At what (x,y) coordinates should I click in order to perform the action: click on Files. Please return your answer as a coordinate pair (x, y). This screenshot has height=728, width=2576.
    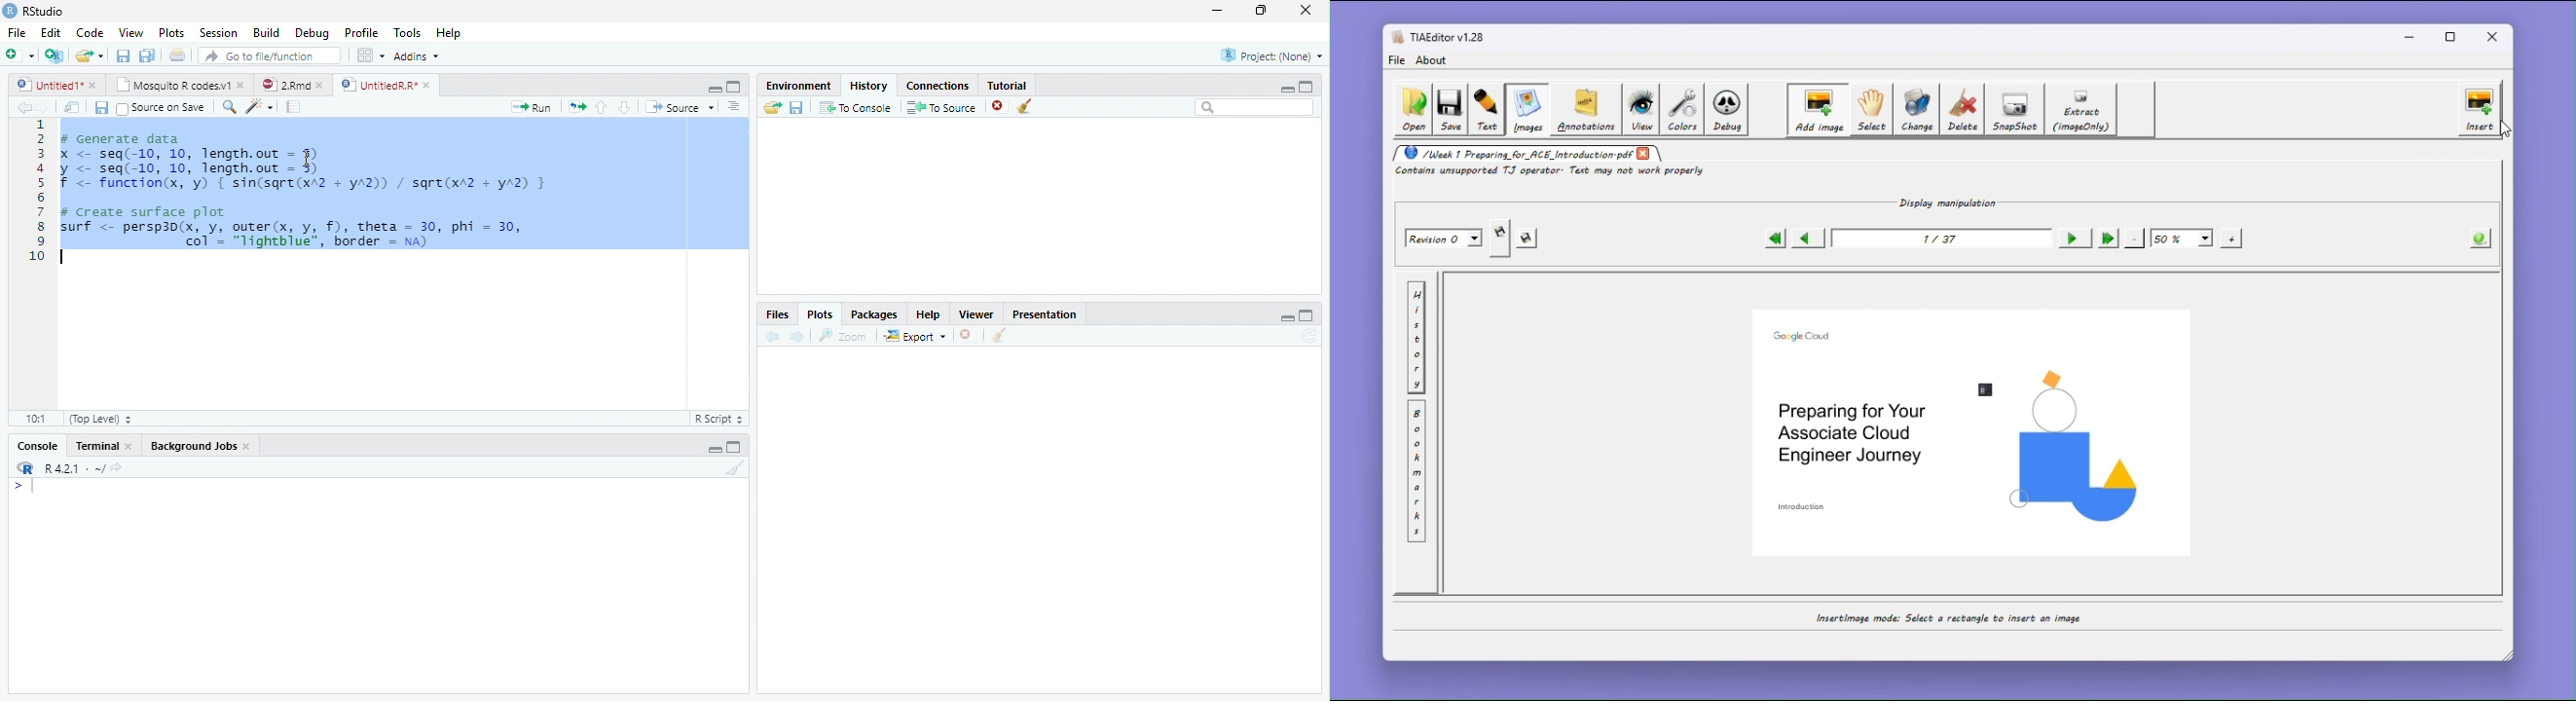
    Looking at the image, I should click on (779, 314).